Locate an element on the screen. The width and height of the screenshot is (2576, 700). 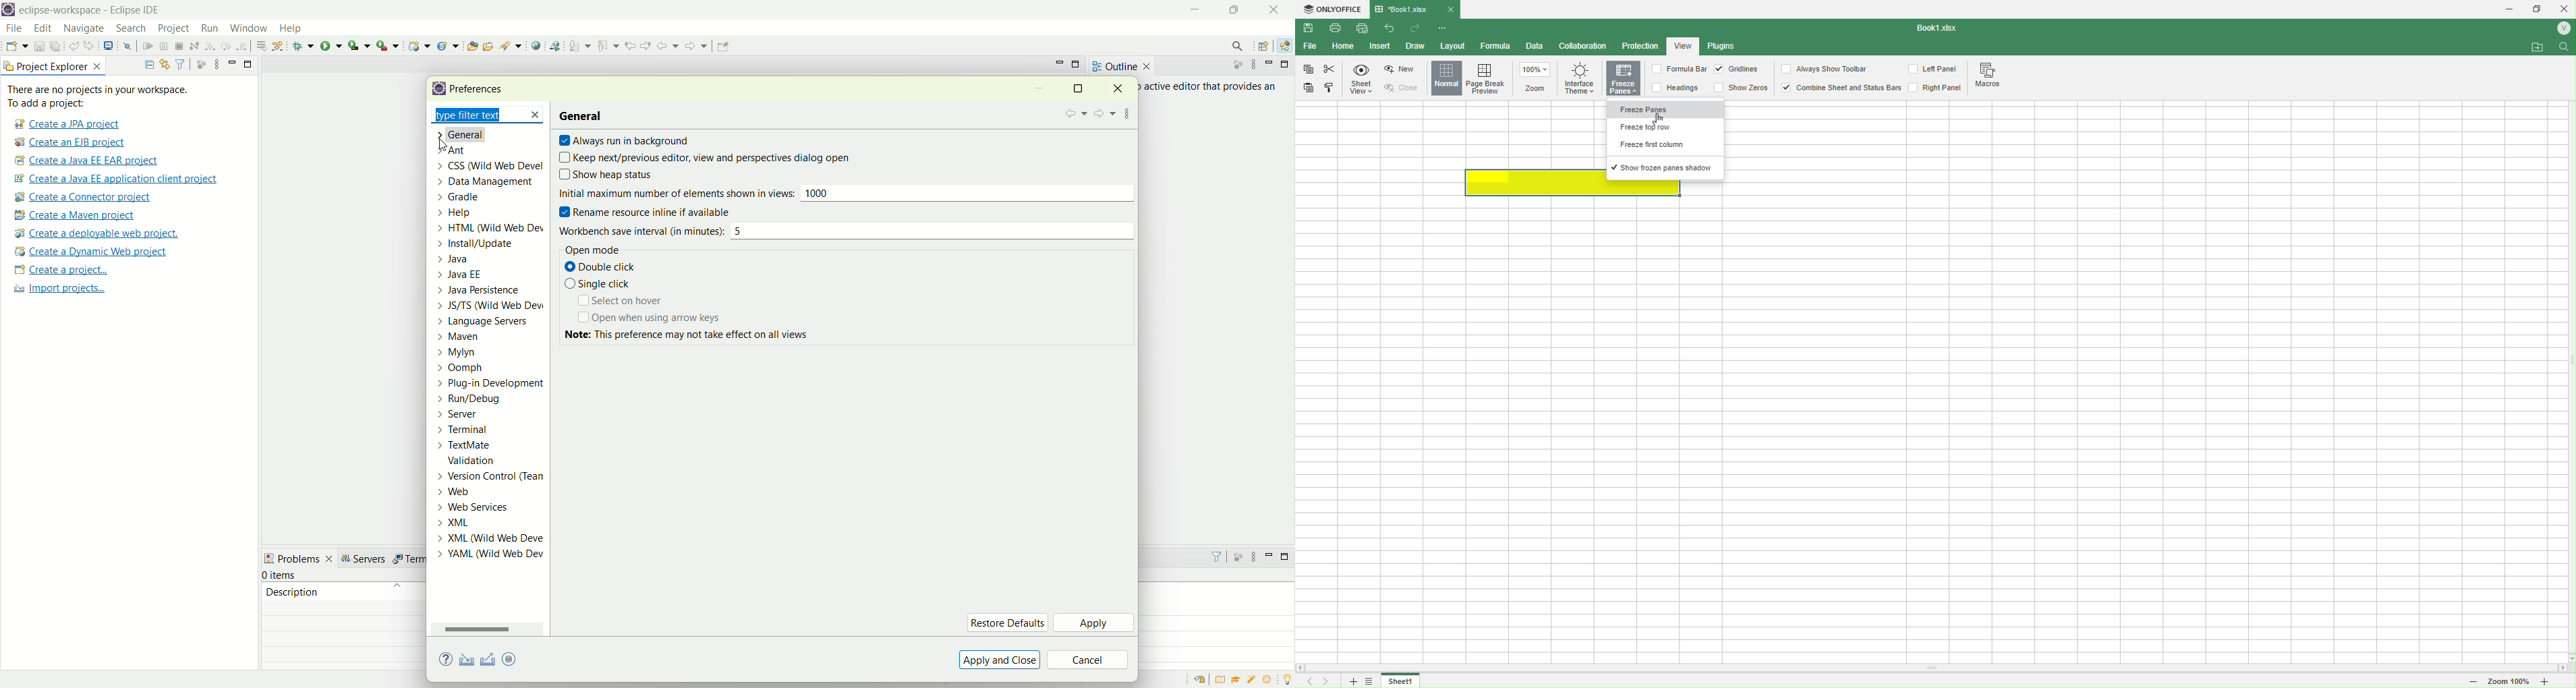
disconnect is located at coordinates (193, 47).